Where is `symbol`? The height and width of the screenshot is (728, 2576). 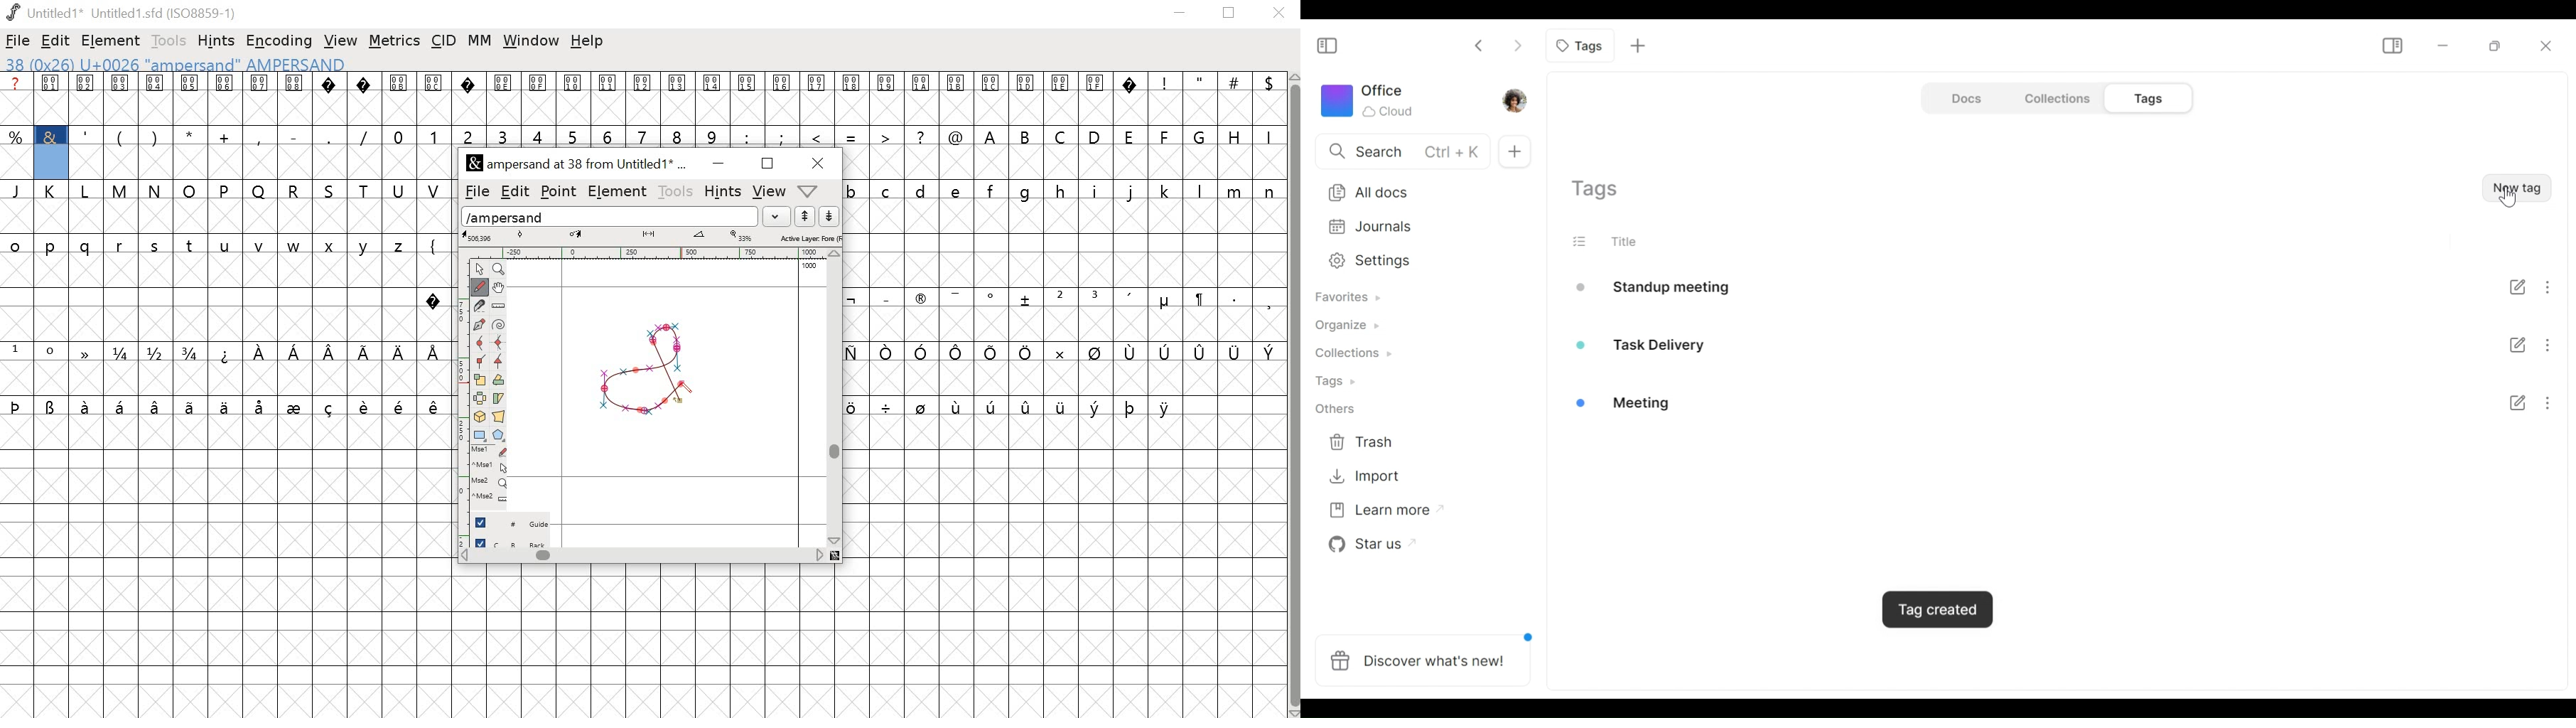 symbol is located at coordinates (993, 353).